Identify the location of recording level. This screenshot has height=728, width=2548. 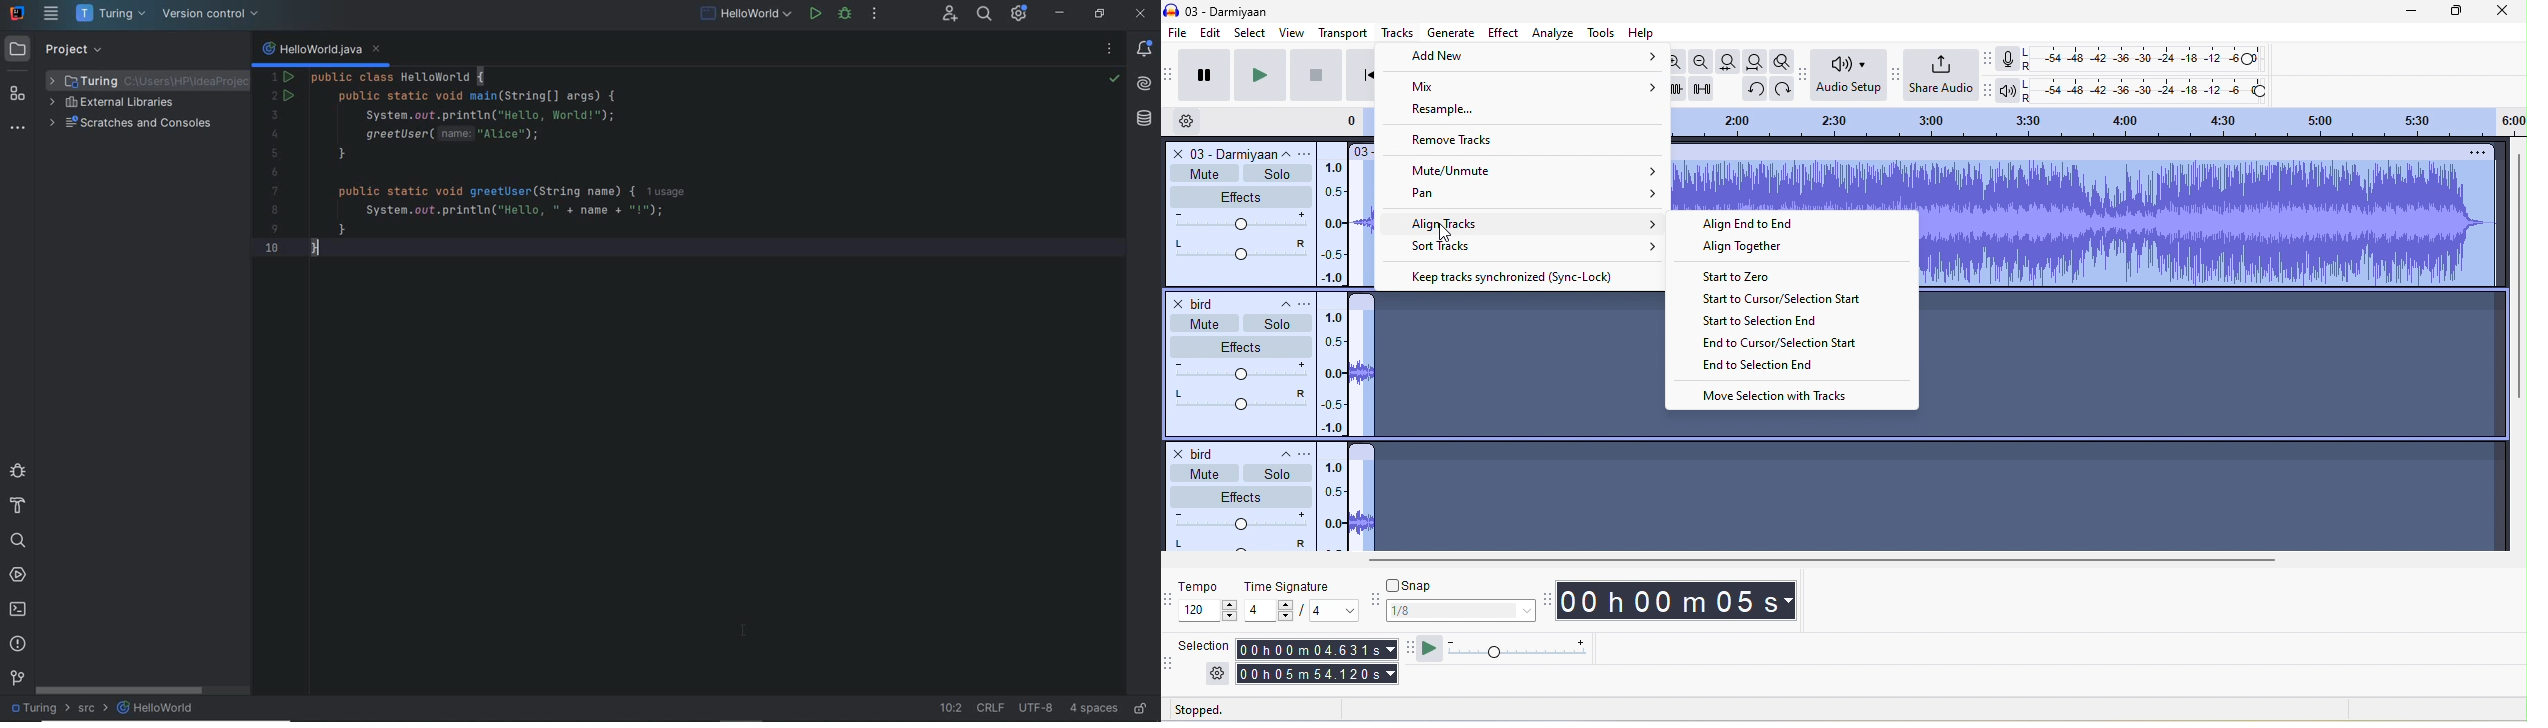
(2145, 59).